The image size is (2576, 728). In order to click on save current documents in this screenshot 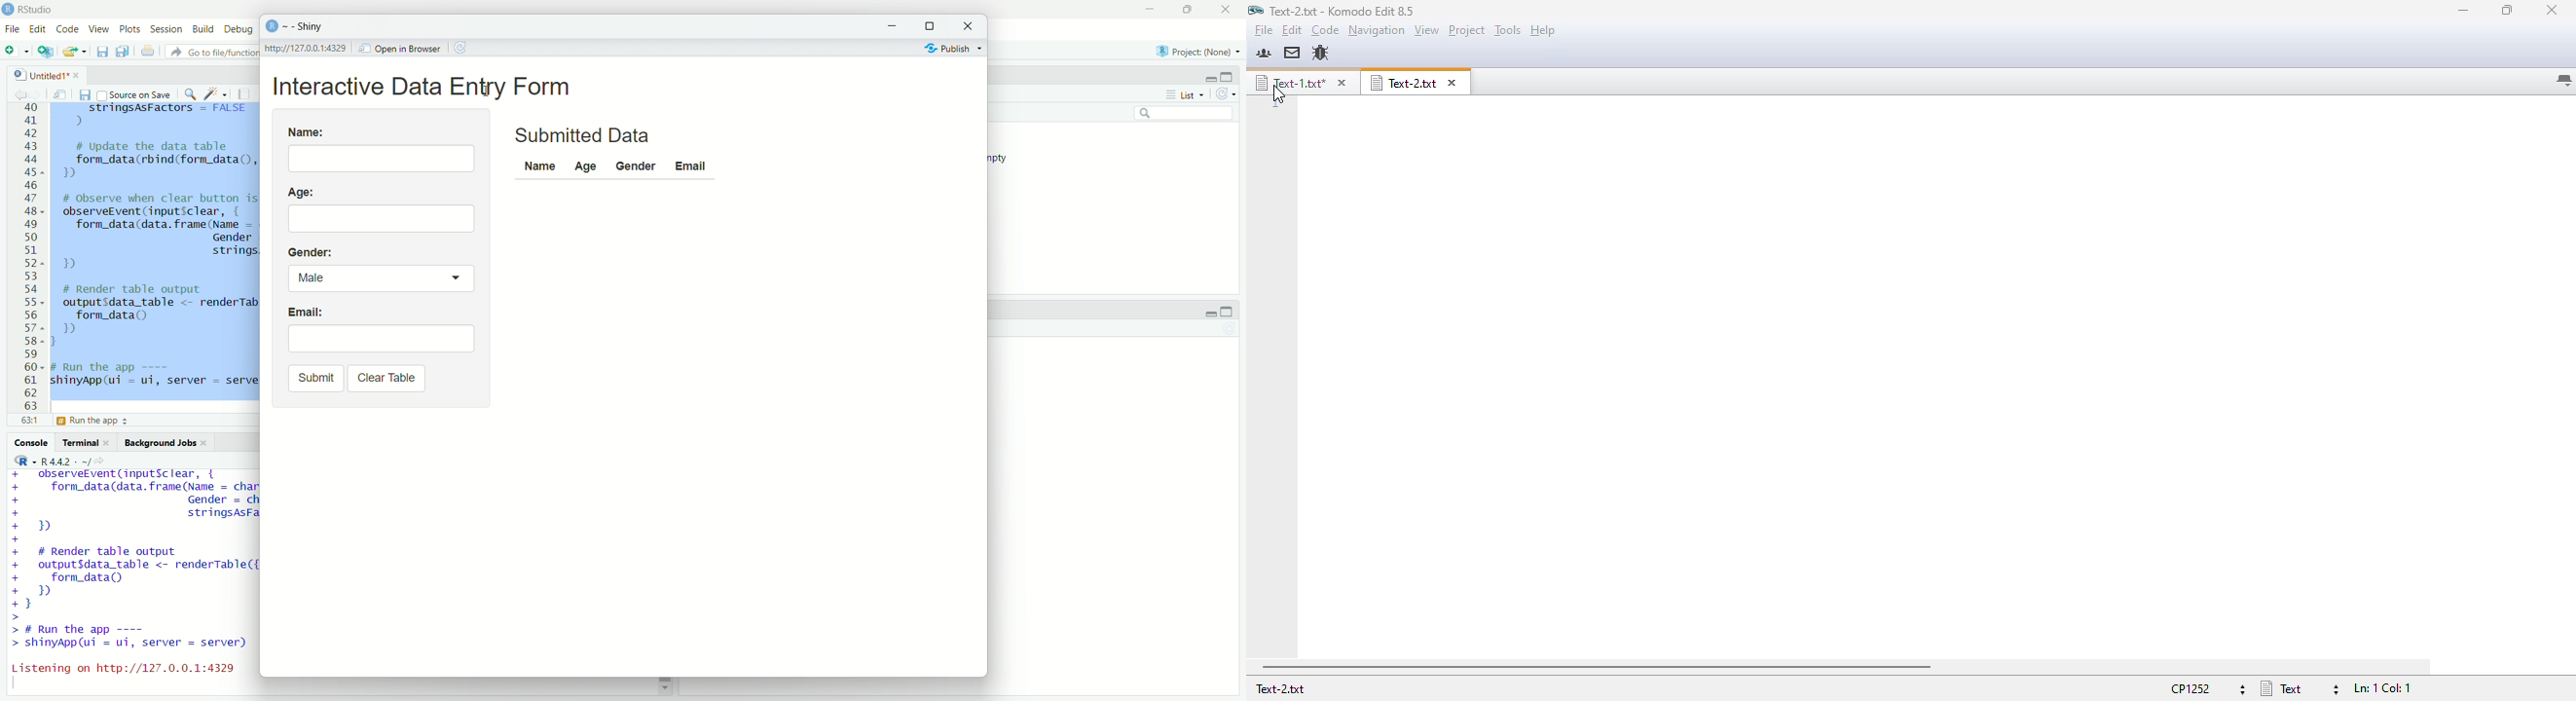, I will do `click(101, 51)`.